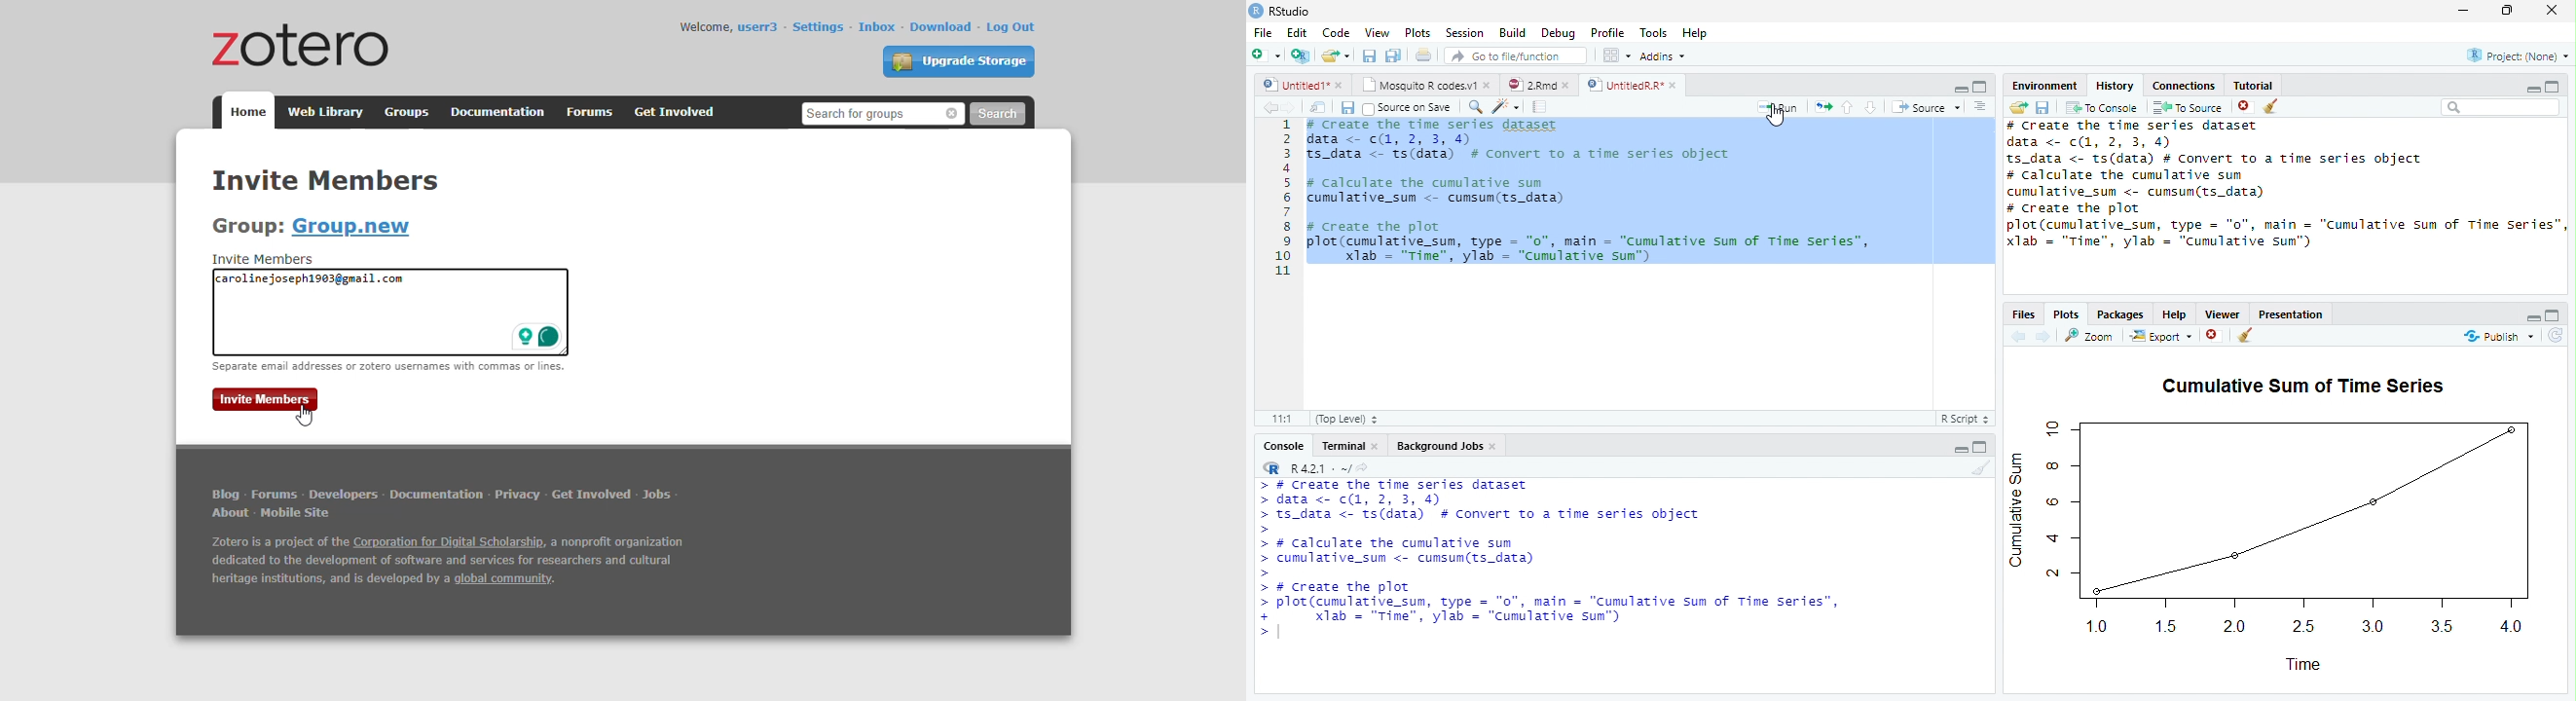 Image resolution: width=2576 pixels, height=728 pixels. I want to click on Maximize, so click(2552, 316).